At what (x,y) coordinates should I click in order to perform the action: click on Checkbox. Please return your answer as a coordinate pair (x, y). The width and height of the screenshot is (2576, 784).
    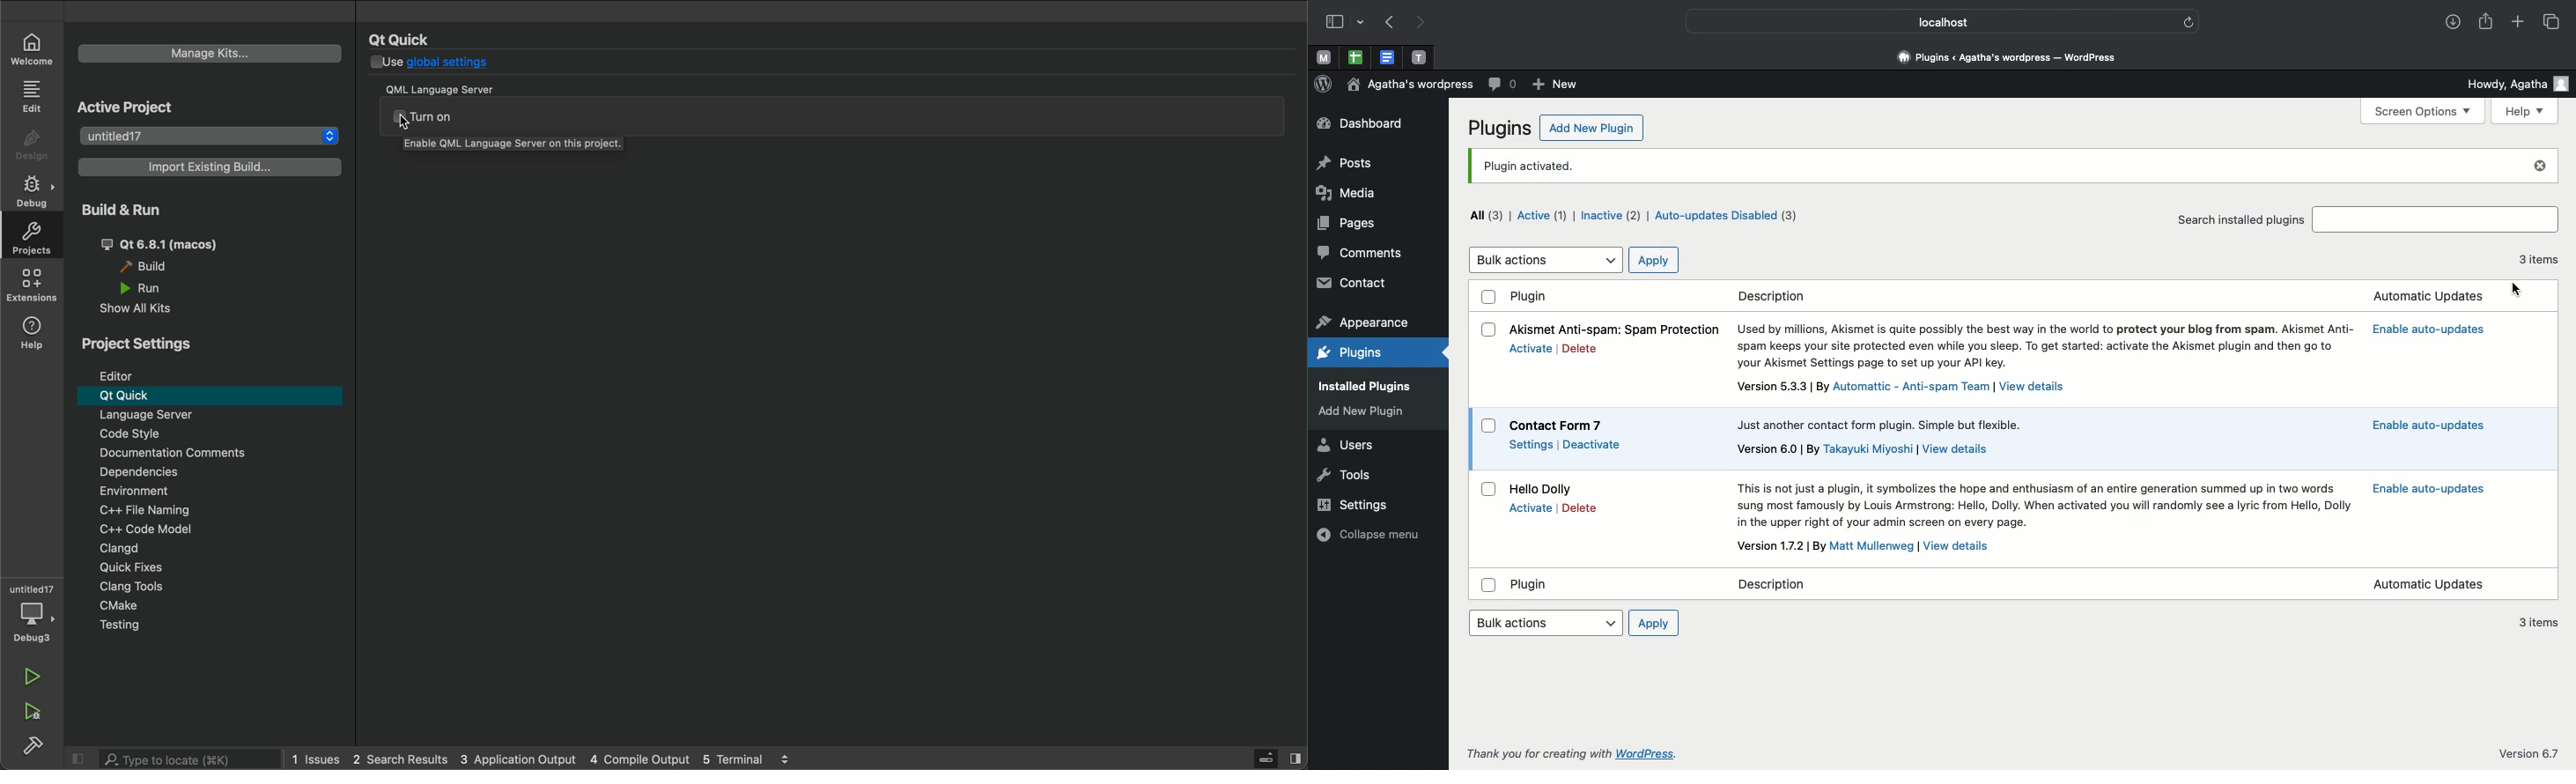
    Looking at the image, I should click on (1489, 297).